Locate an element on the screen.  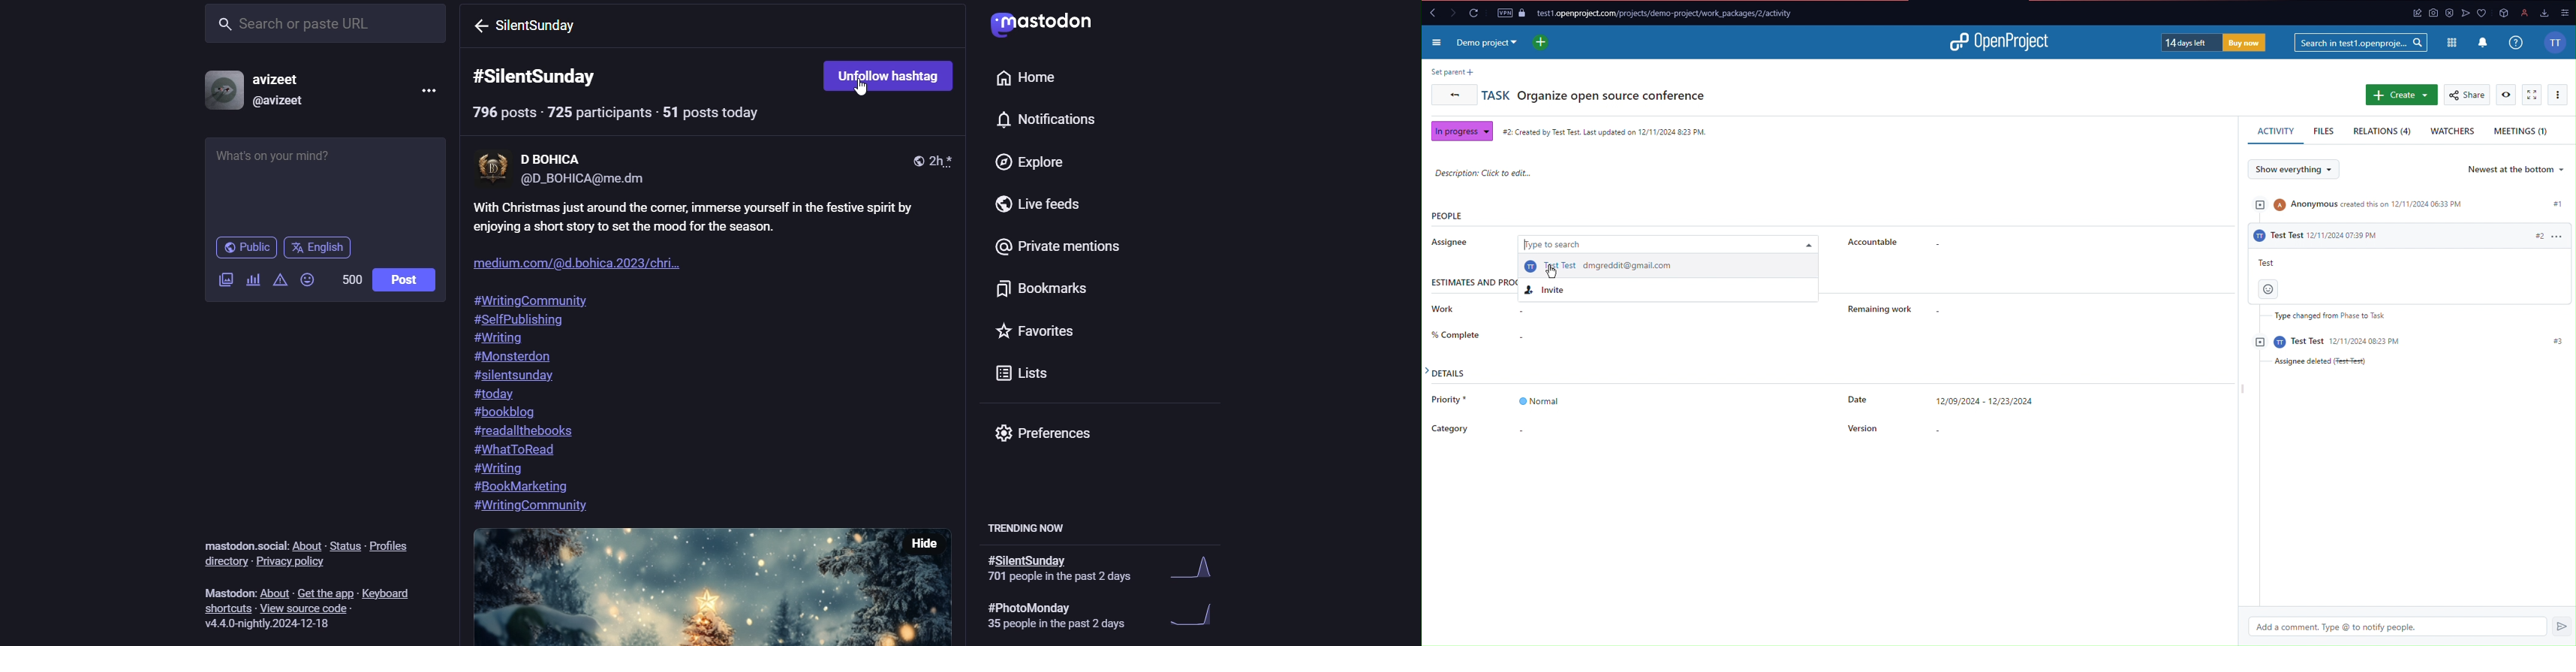
Trending now is located at coordinates (1038, 525).